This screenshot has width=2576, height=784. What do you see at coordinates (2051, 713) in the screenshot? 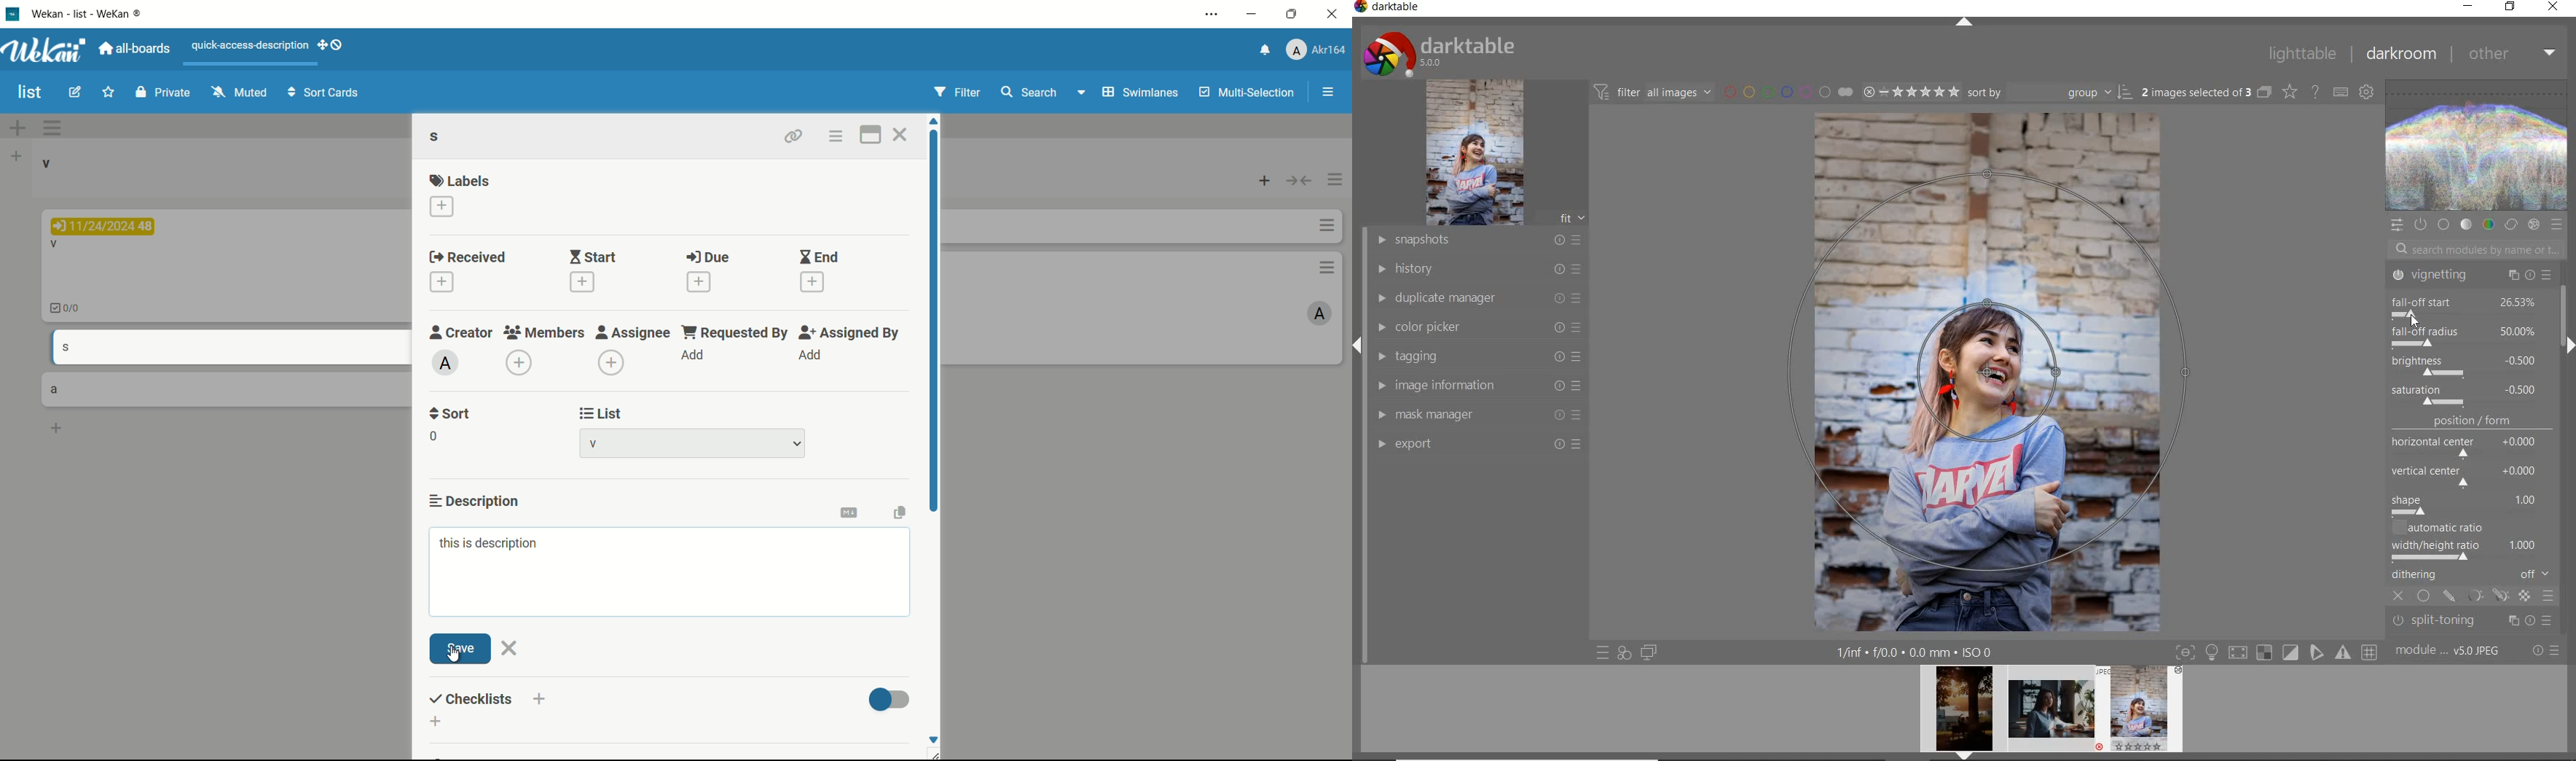
I see `image preview` at bounding box center [2051, 713].